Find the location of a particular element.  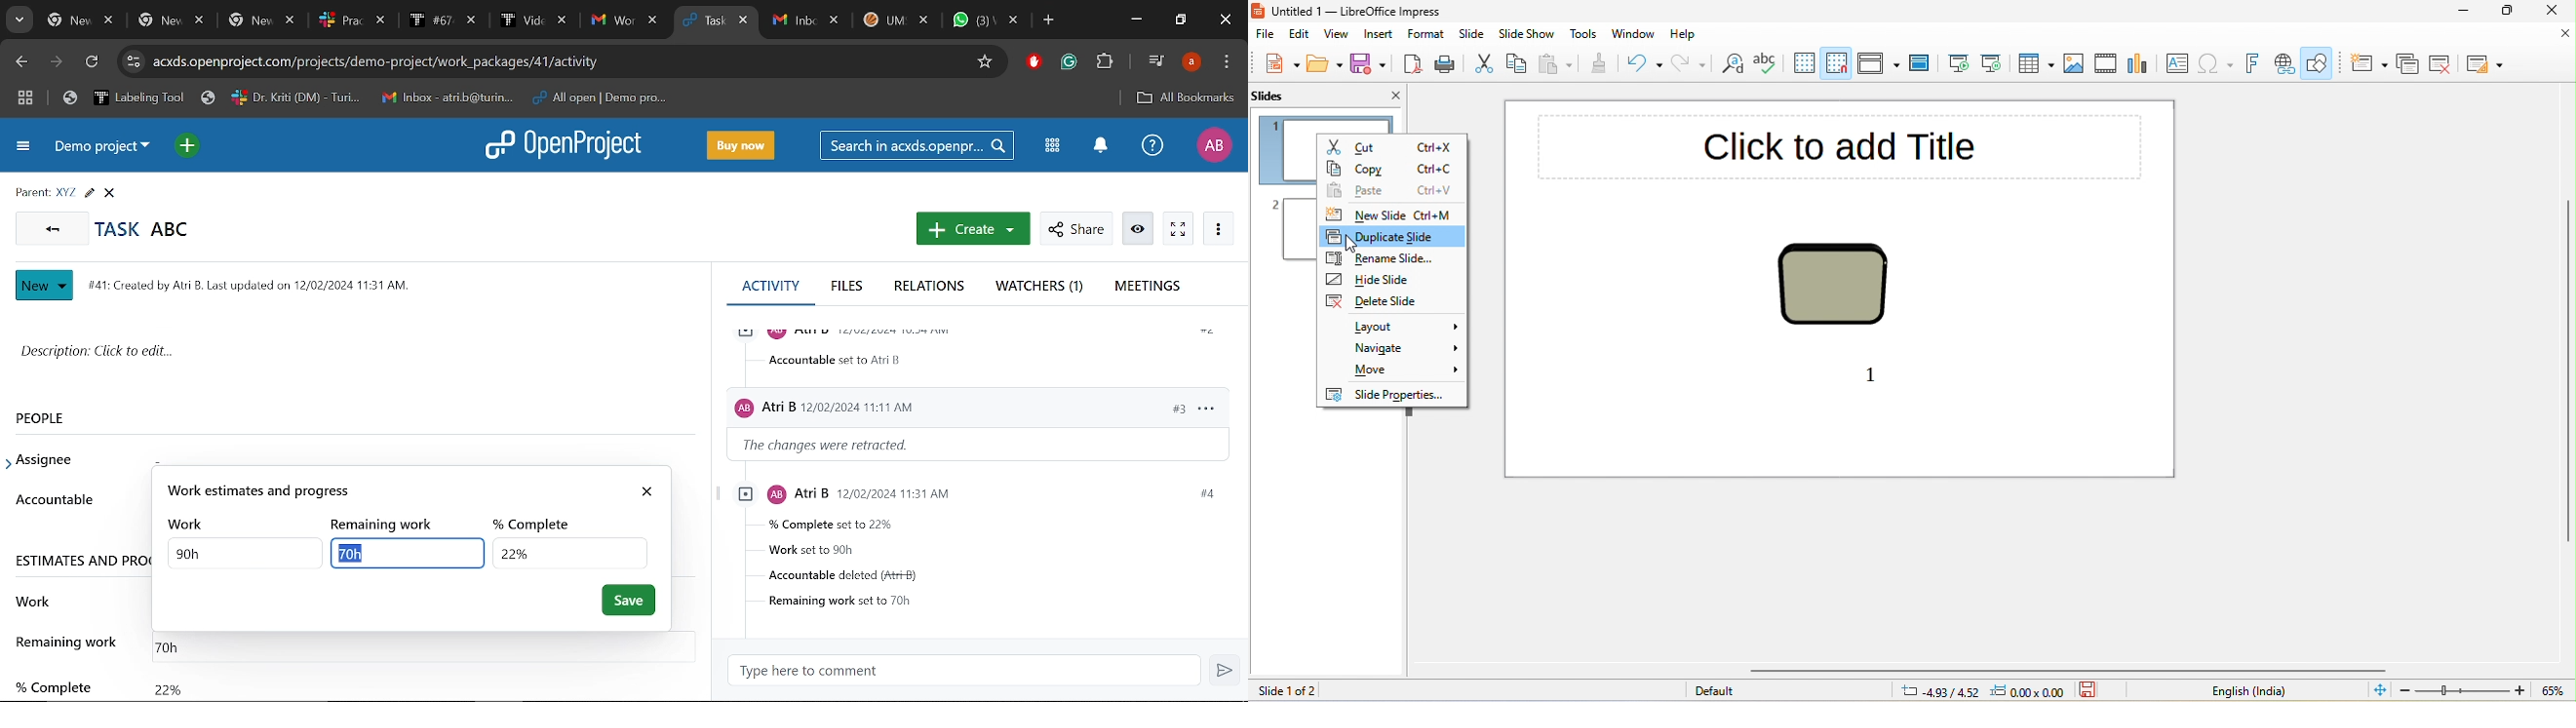

print is located at coordinates (1447, 67).